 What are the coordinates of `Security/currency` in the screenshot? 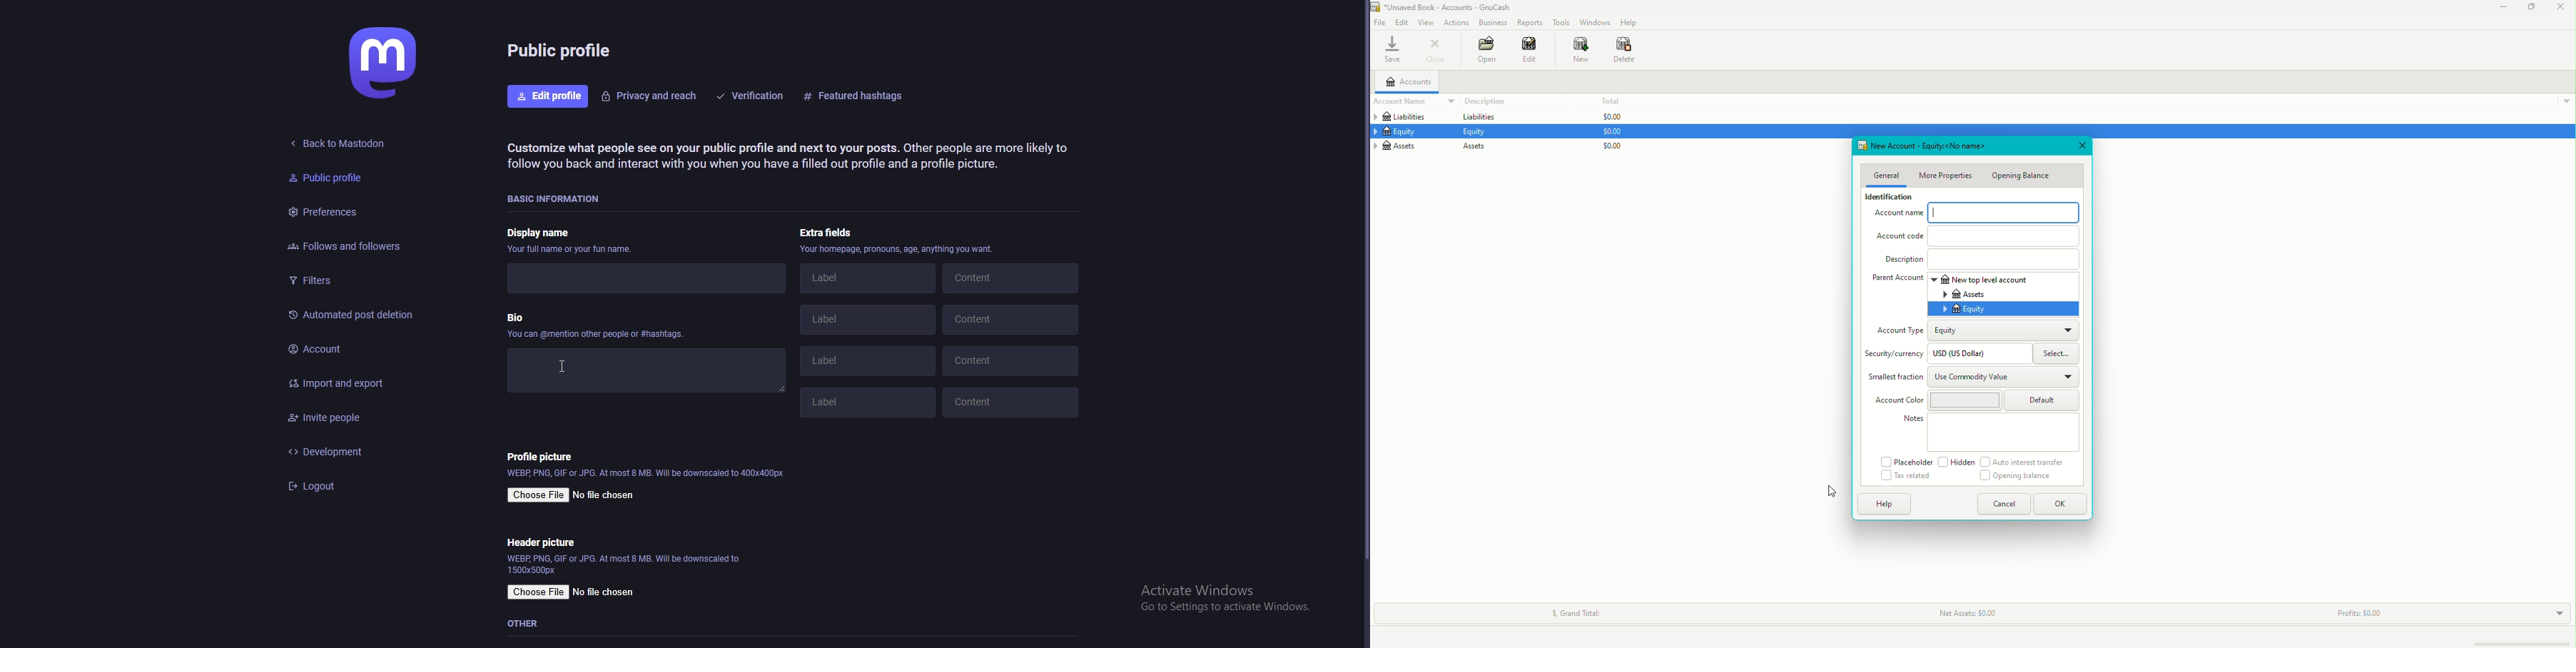 It's located at (1896, 355).